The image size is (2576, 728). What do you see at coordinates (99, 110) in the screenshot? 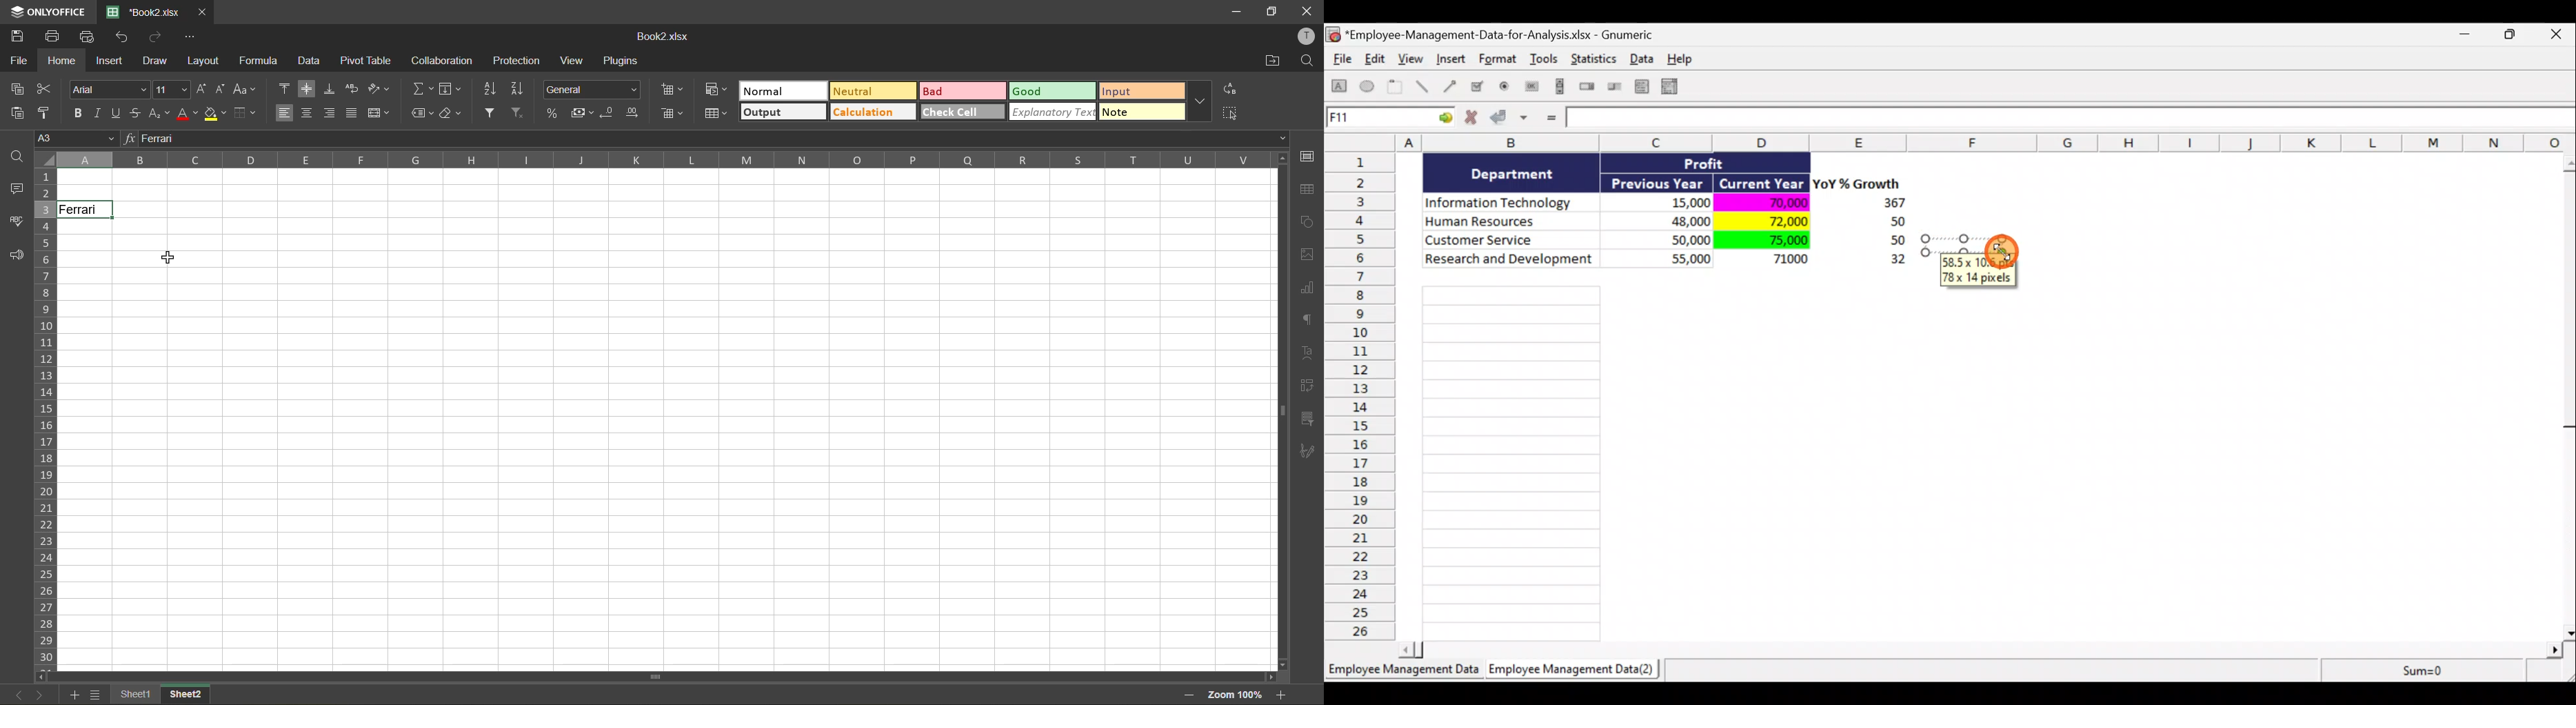
I see `italic` at bounding box center [99, 110].